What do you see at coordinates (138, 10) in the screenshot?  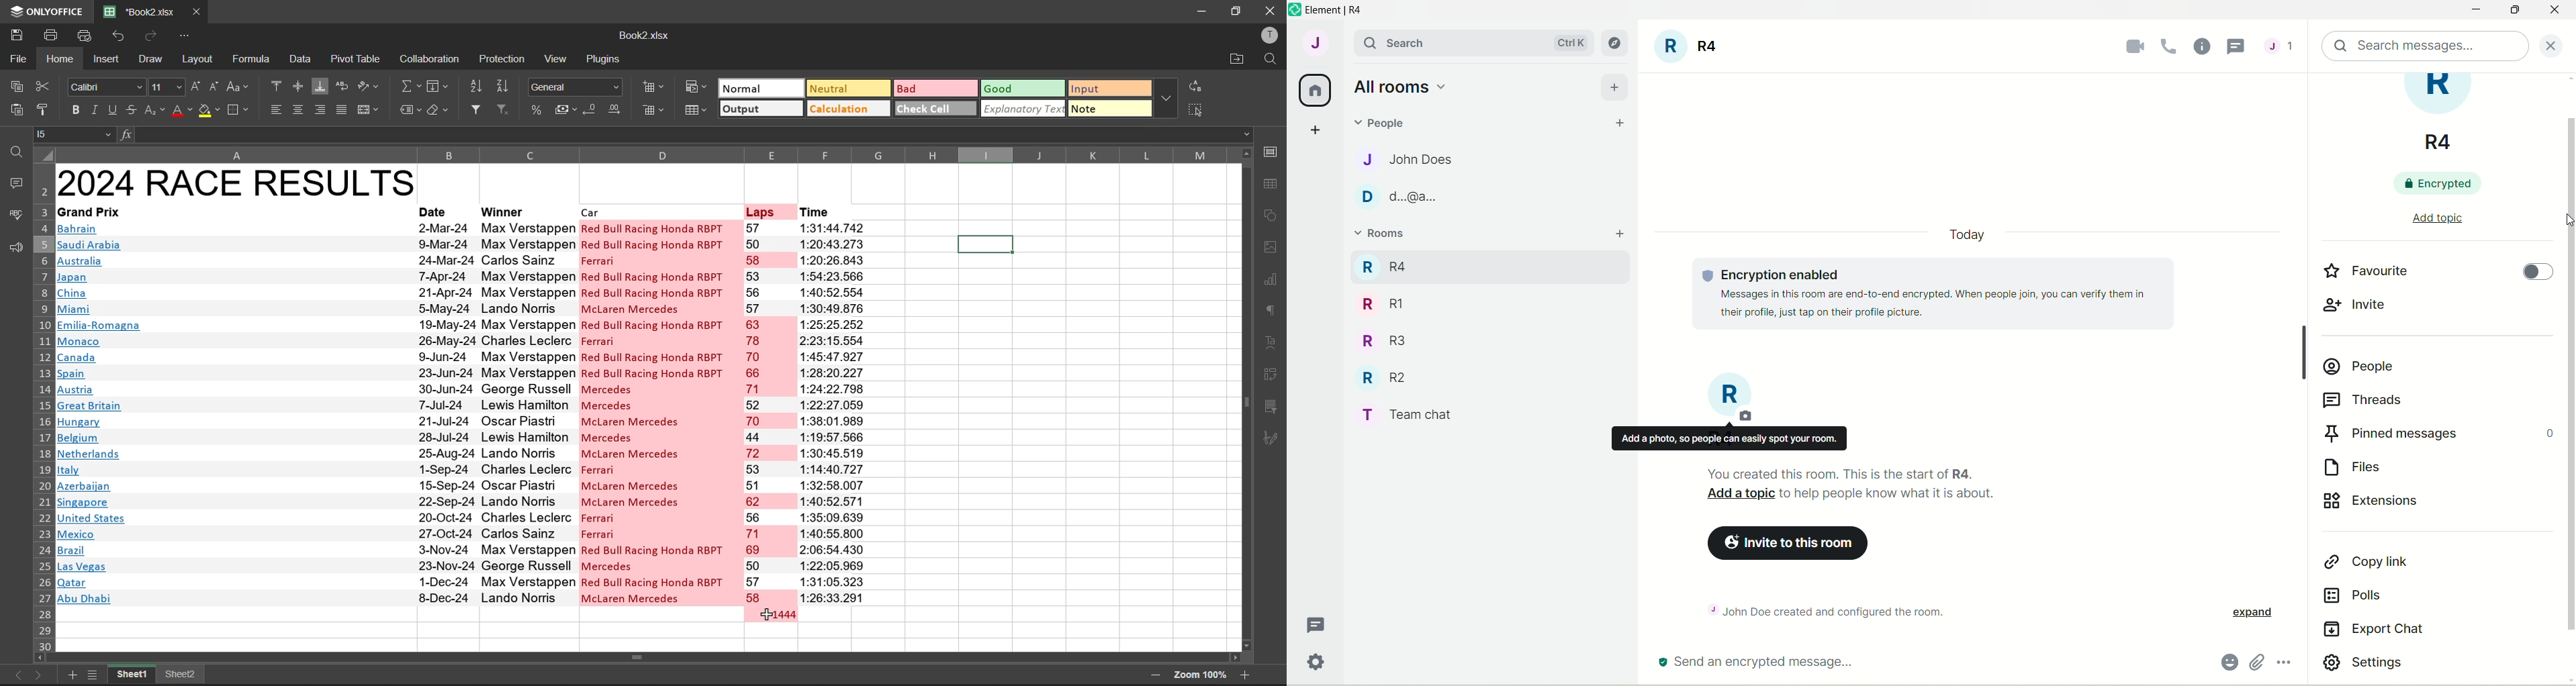 I see `filename` at bounding box center [138, 10].